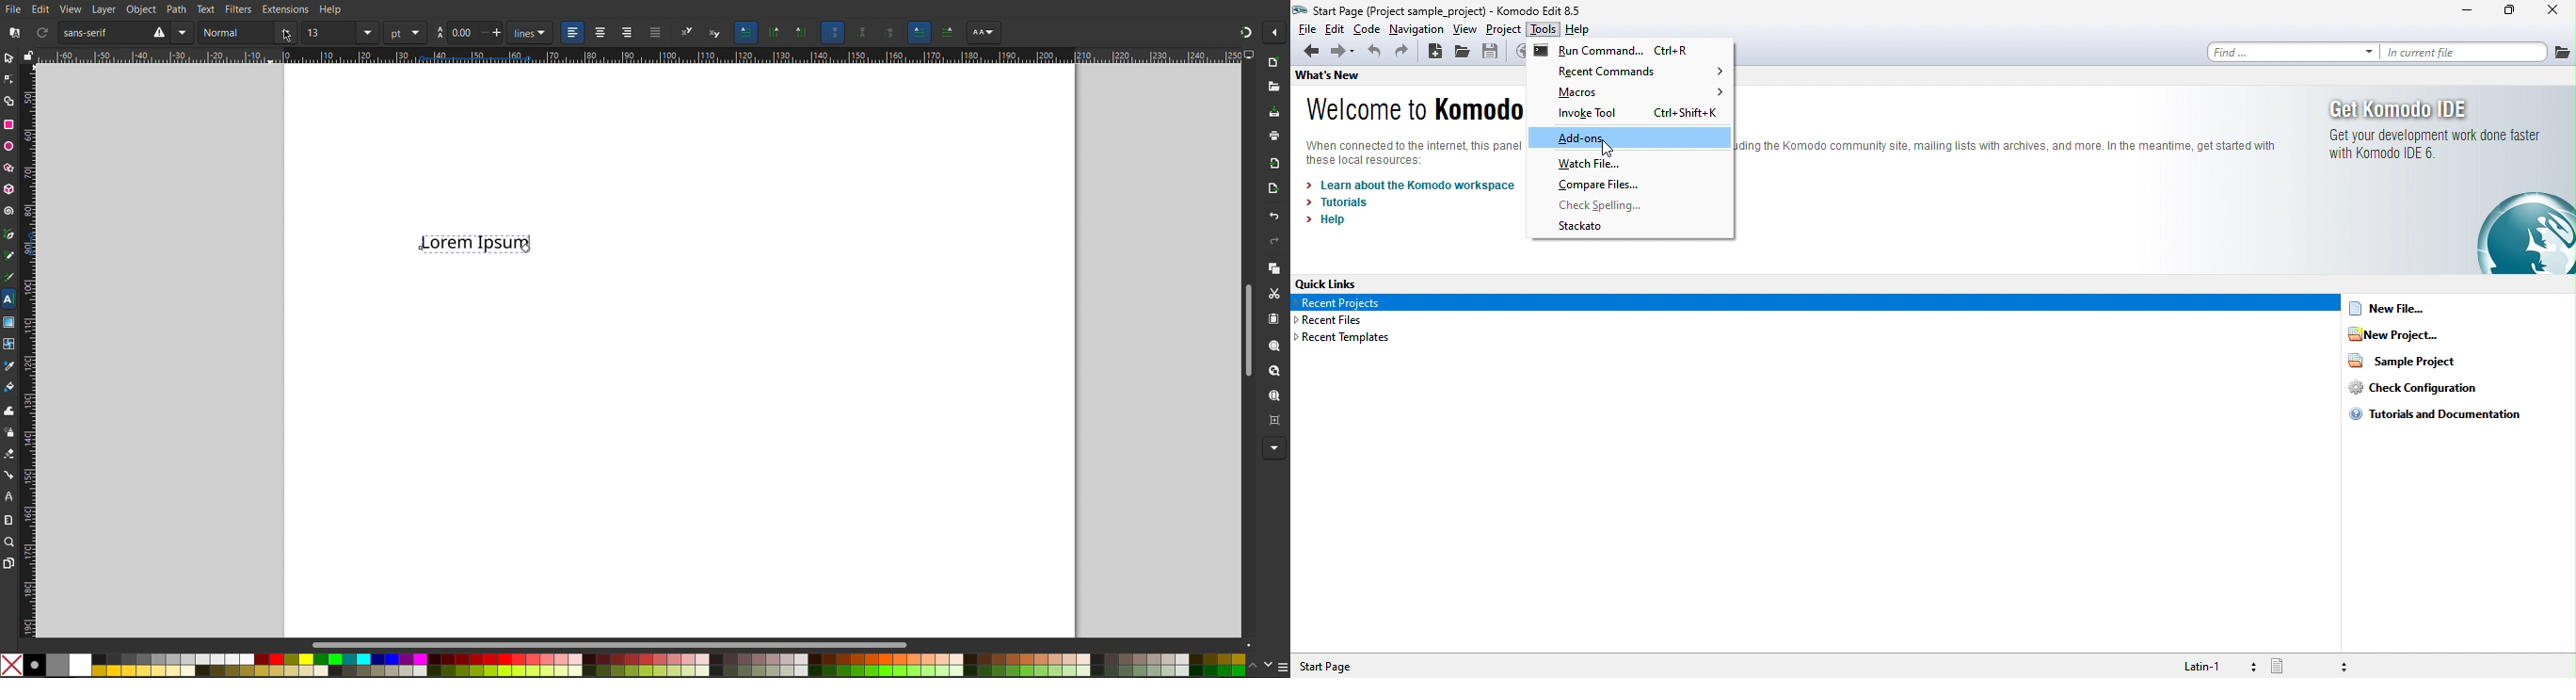  I want to click on More, so click(1271, 449).